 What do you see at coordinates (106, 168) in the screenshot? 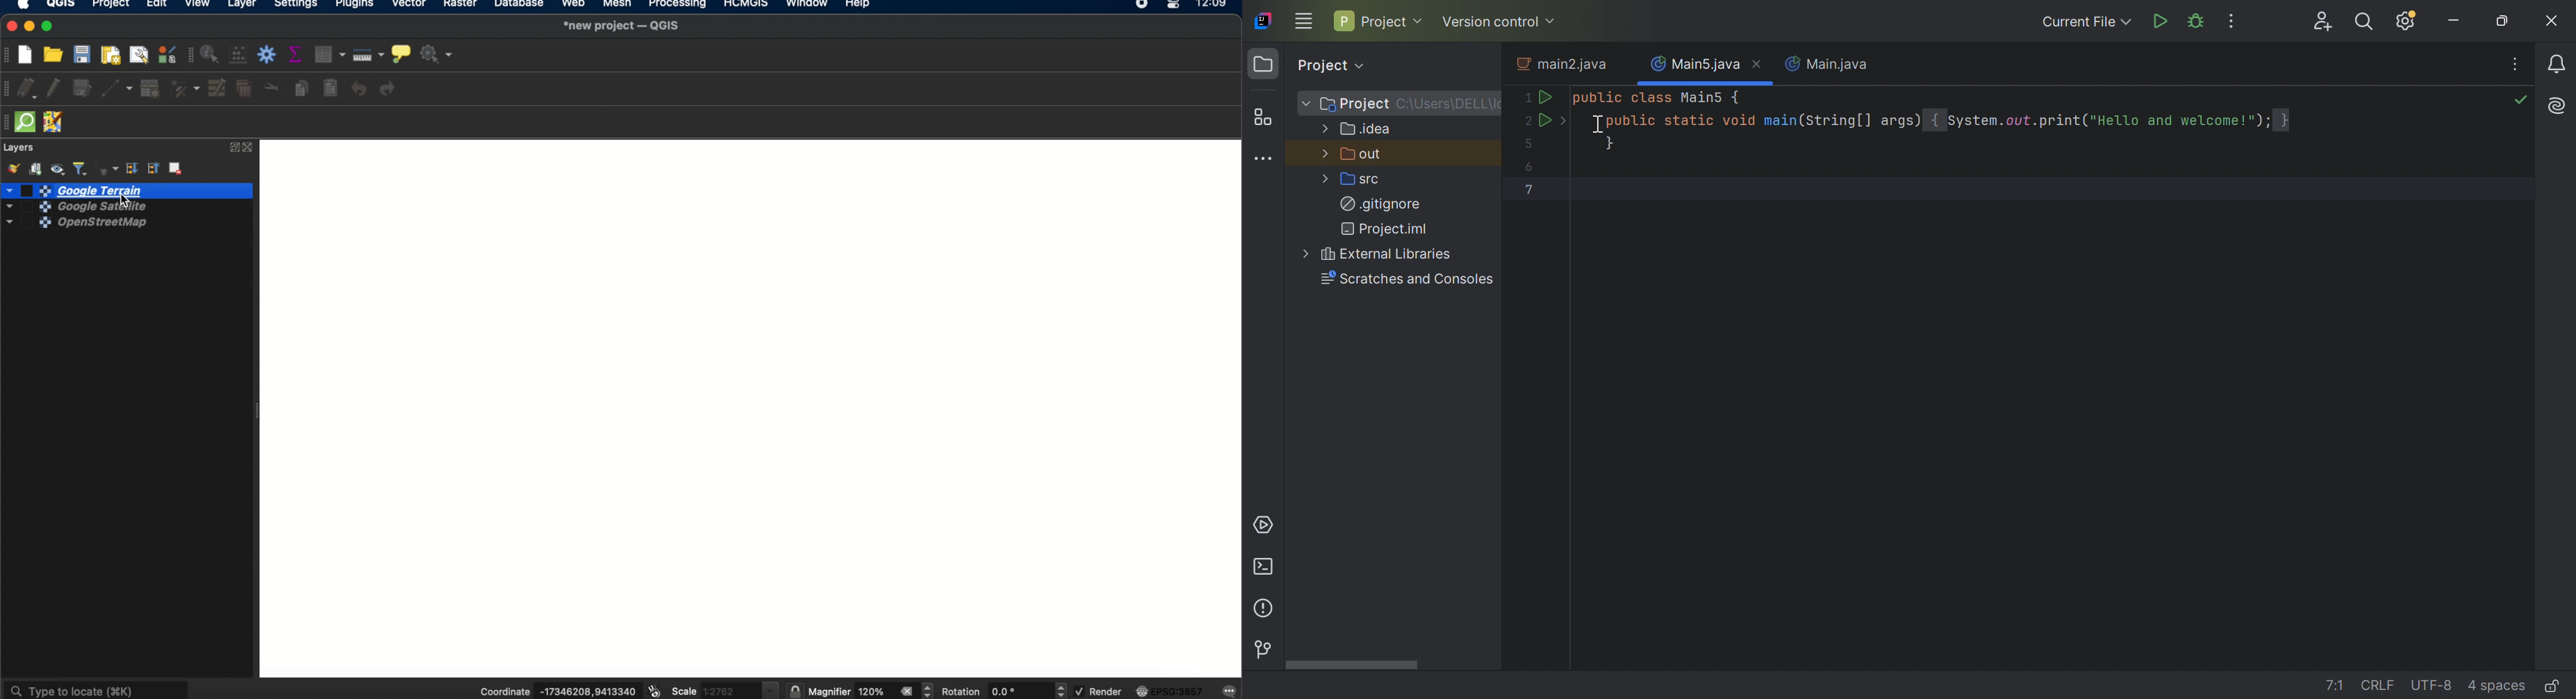
I see `filter legend by expression` at bounding box center [106, 168].